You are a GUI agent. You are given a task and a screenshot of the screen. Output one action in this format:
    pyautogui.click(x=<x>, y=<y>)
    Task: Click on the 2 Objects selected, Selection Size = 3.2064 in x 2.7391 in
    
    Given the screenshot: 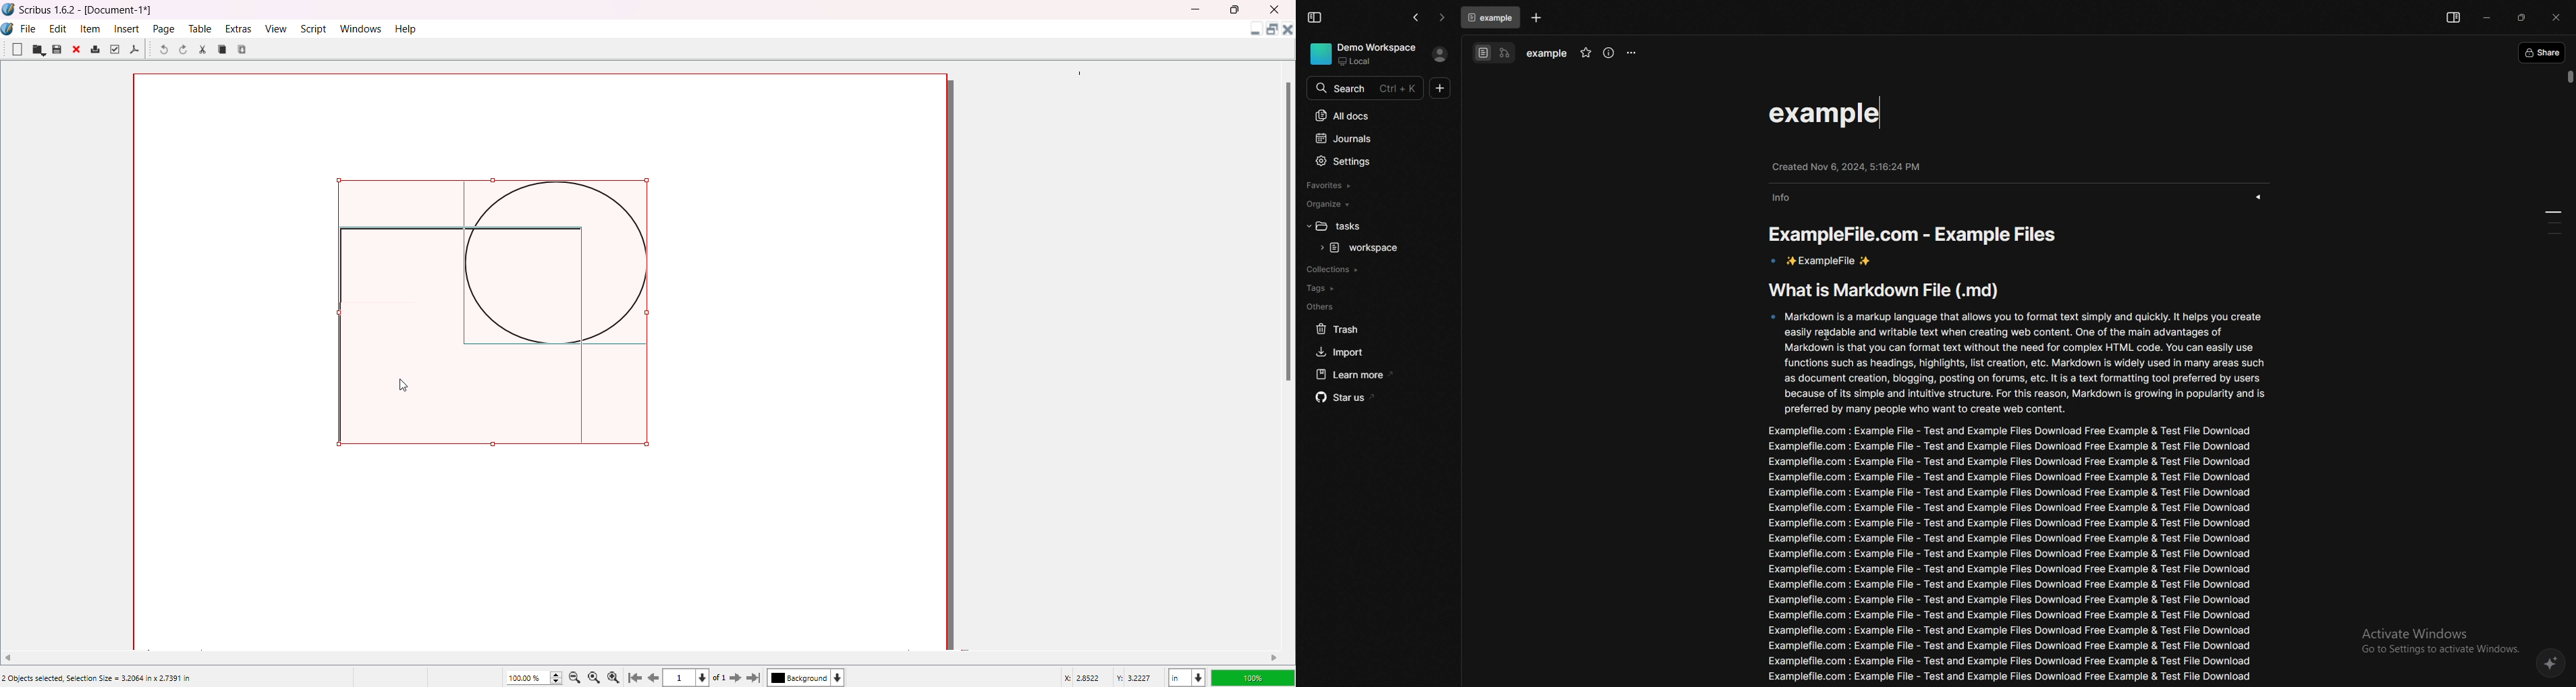 What is the action you would take?
    pyautogui.click(x=97, y=678)
    